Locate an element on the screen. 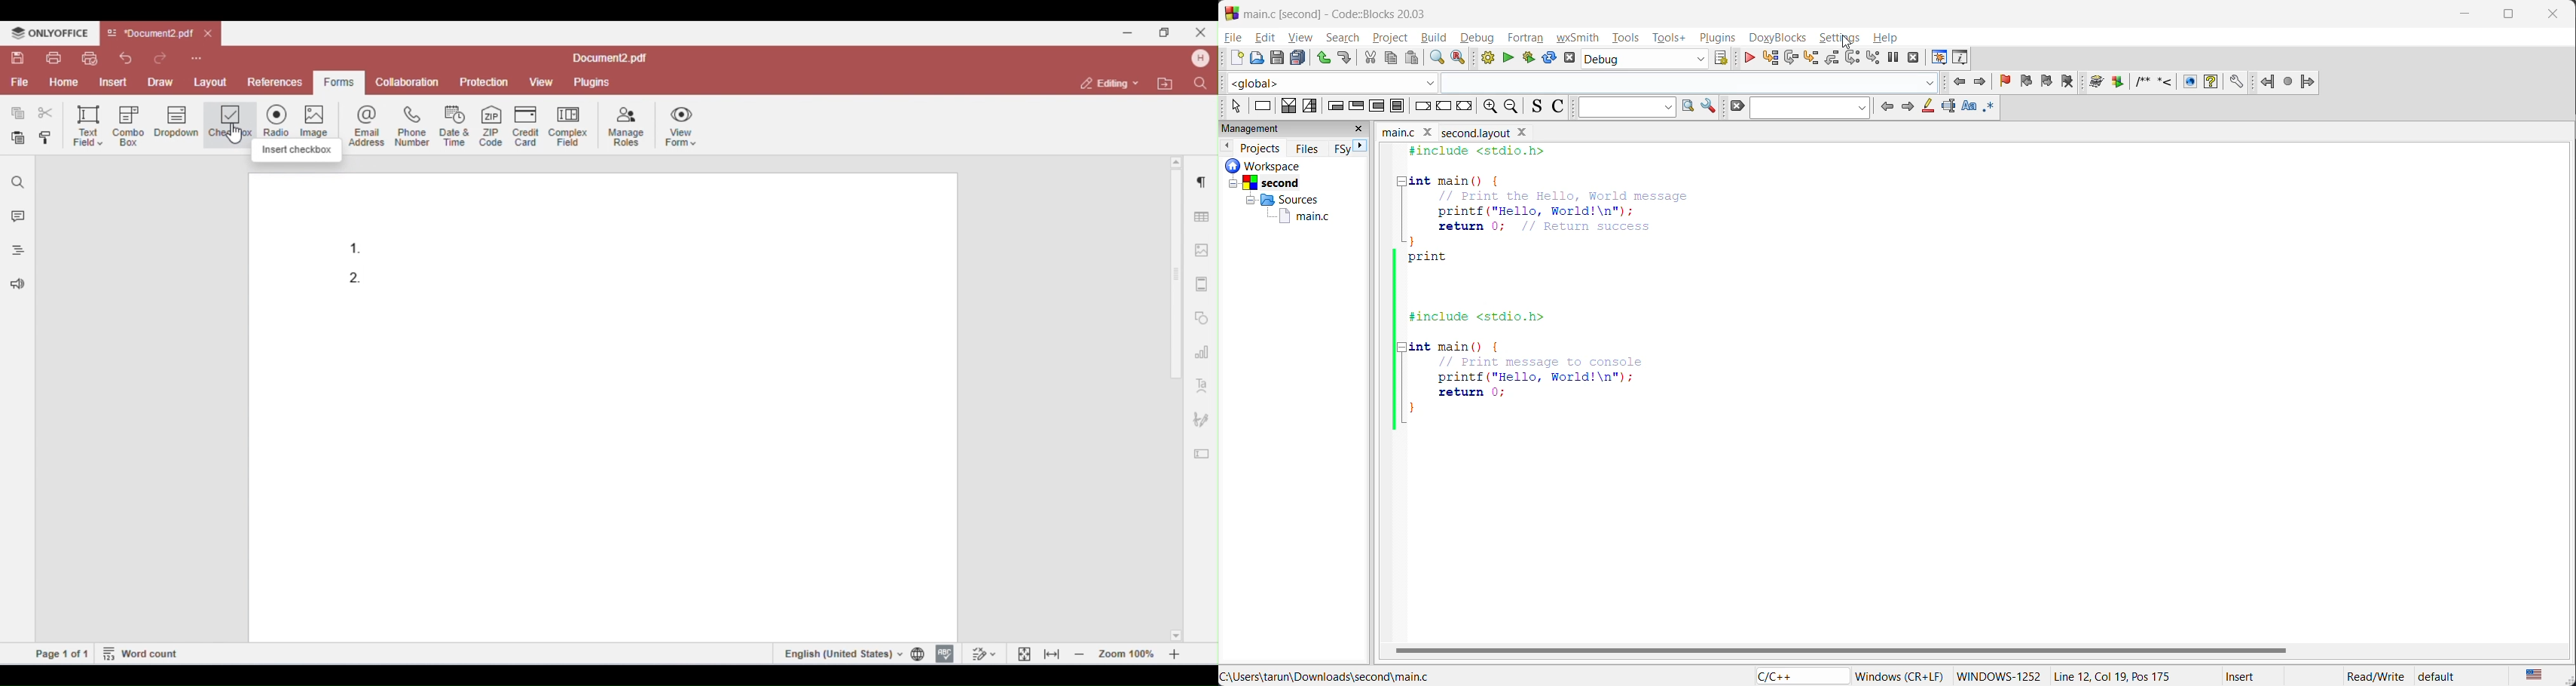 The height and width of the screenshot is (700, 2576). save is located at coordinates (1278, 57).